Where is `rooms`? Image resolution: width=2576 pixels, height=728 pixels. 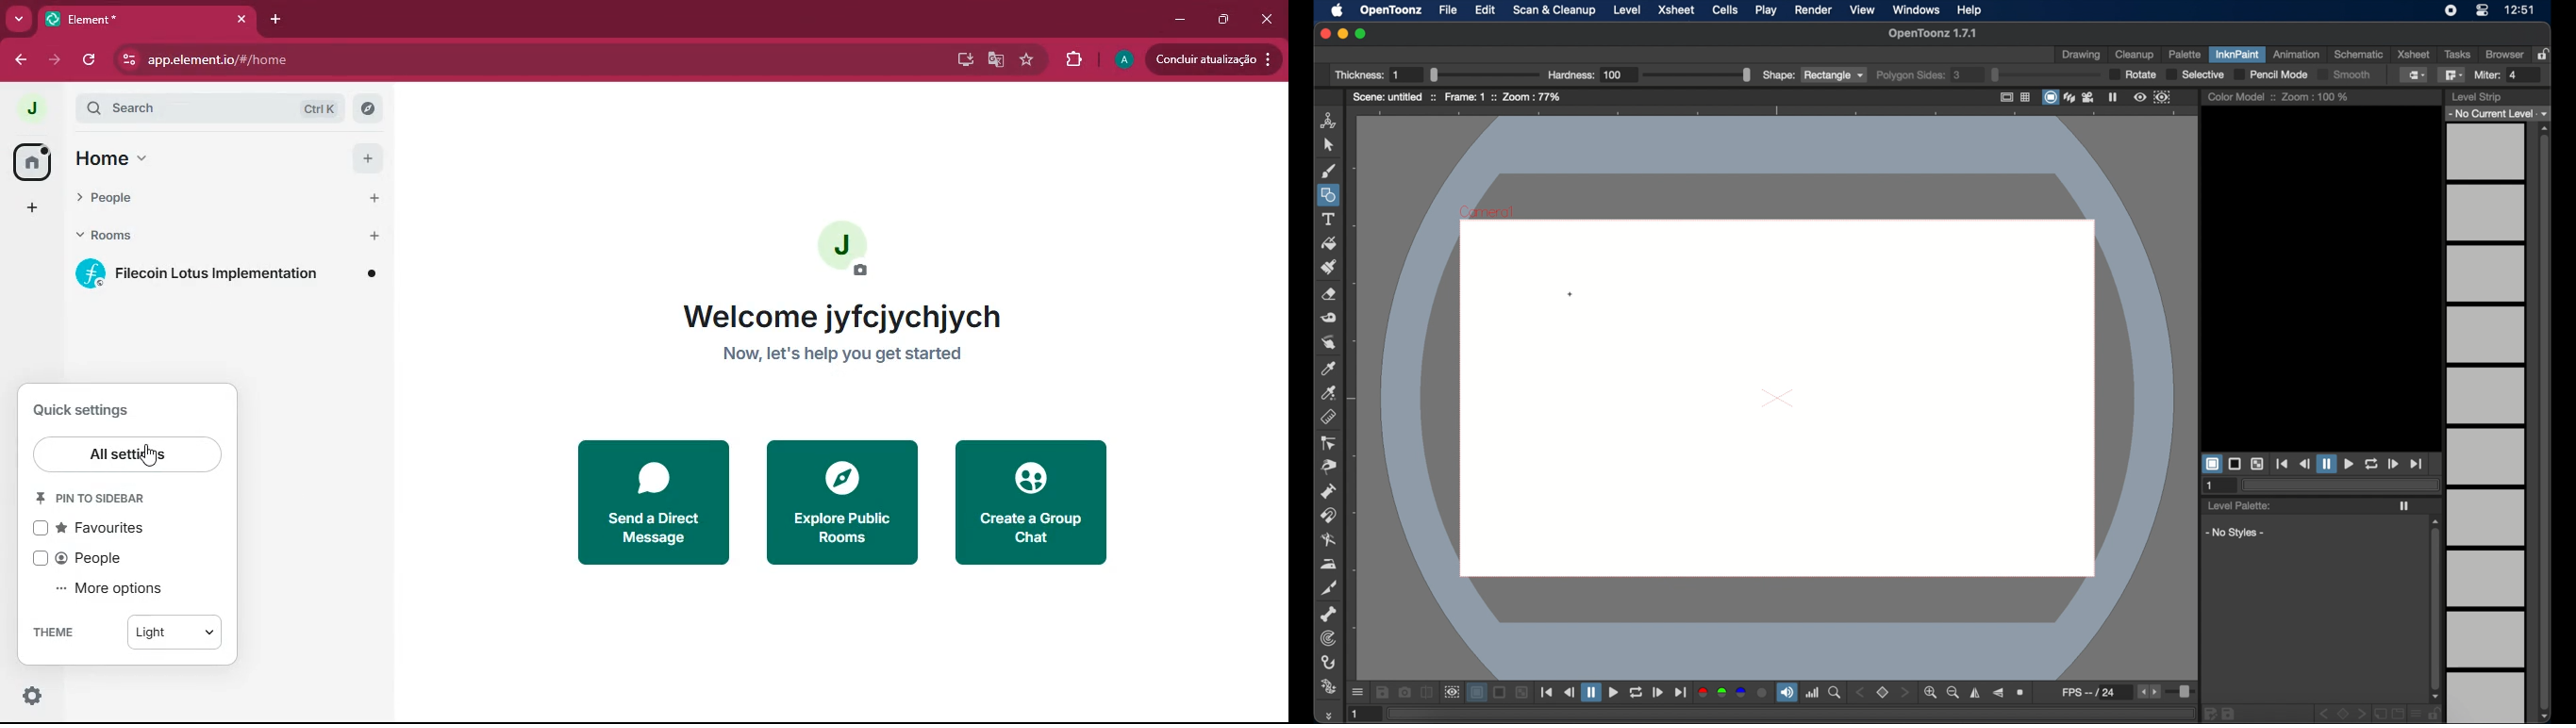
rooms is located at coordinates (191, 233).